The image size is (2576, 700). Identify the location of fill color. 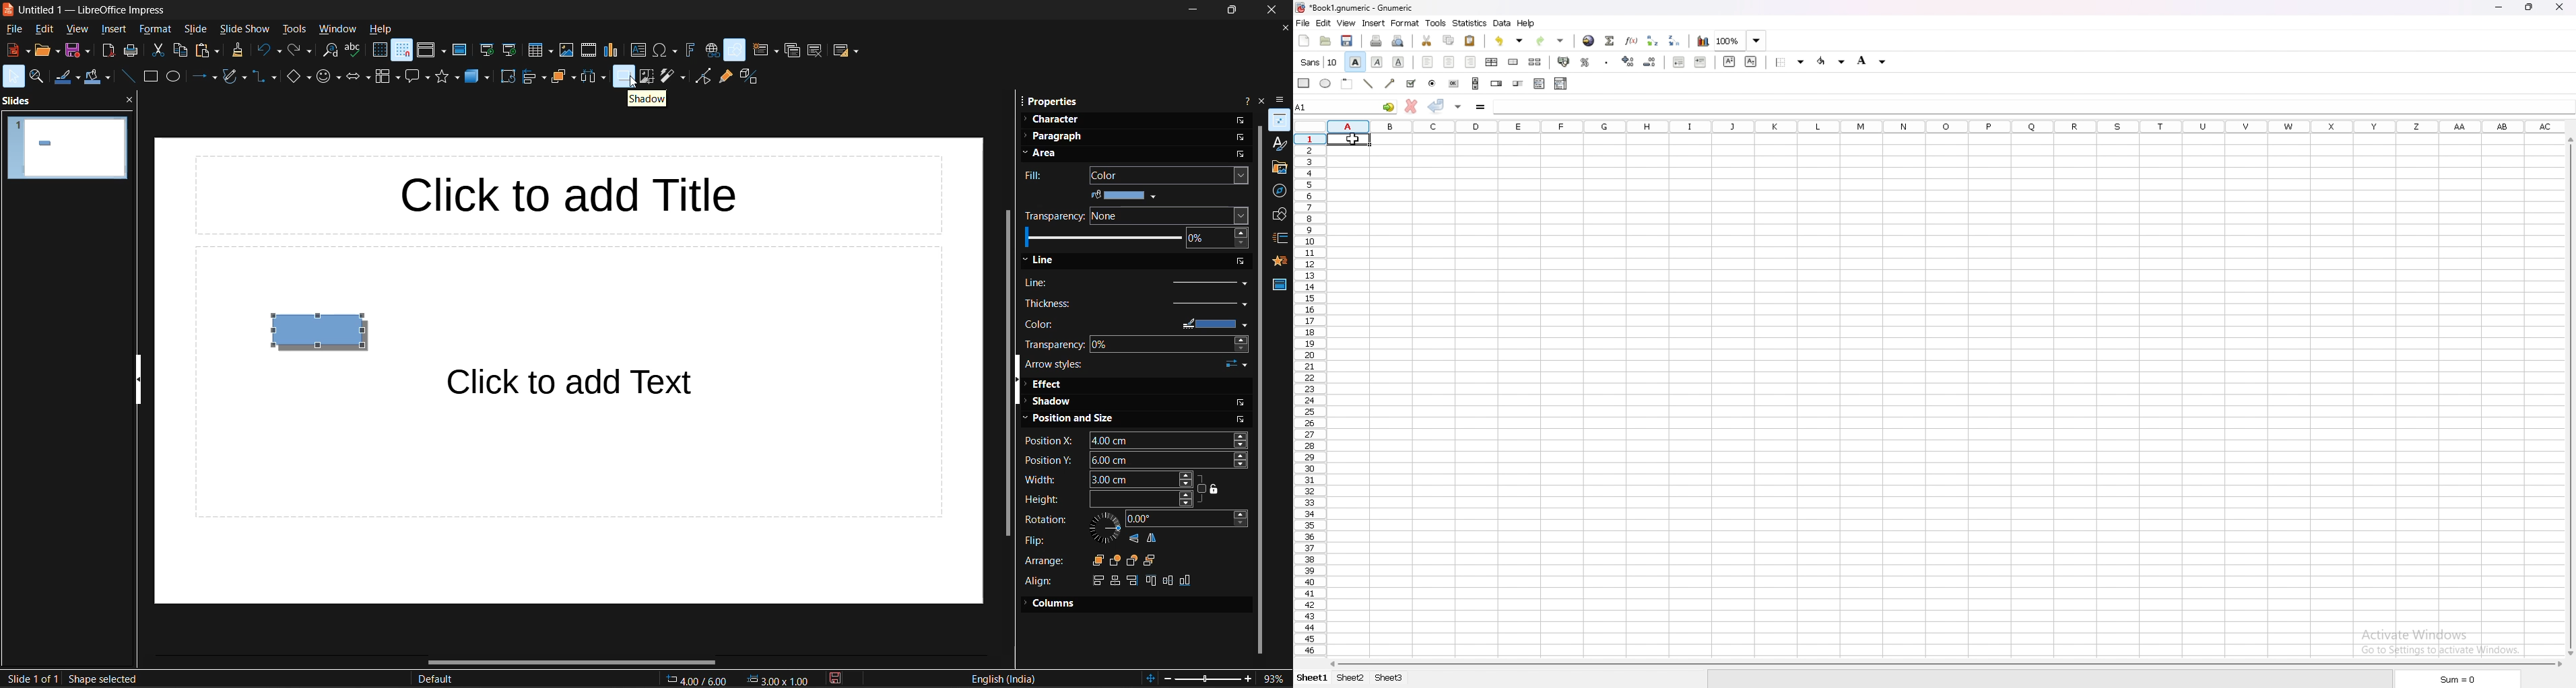
(96, 77).